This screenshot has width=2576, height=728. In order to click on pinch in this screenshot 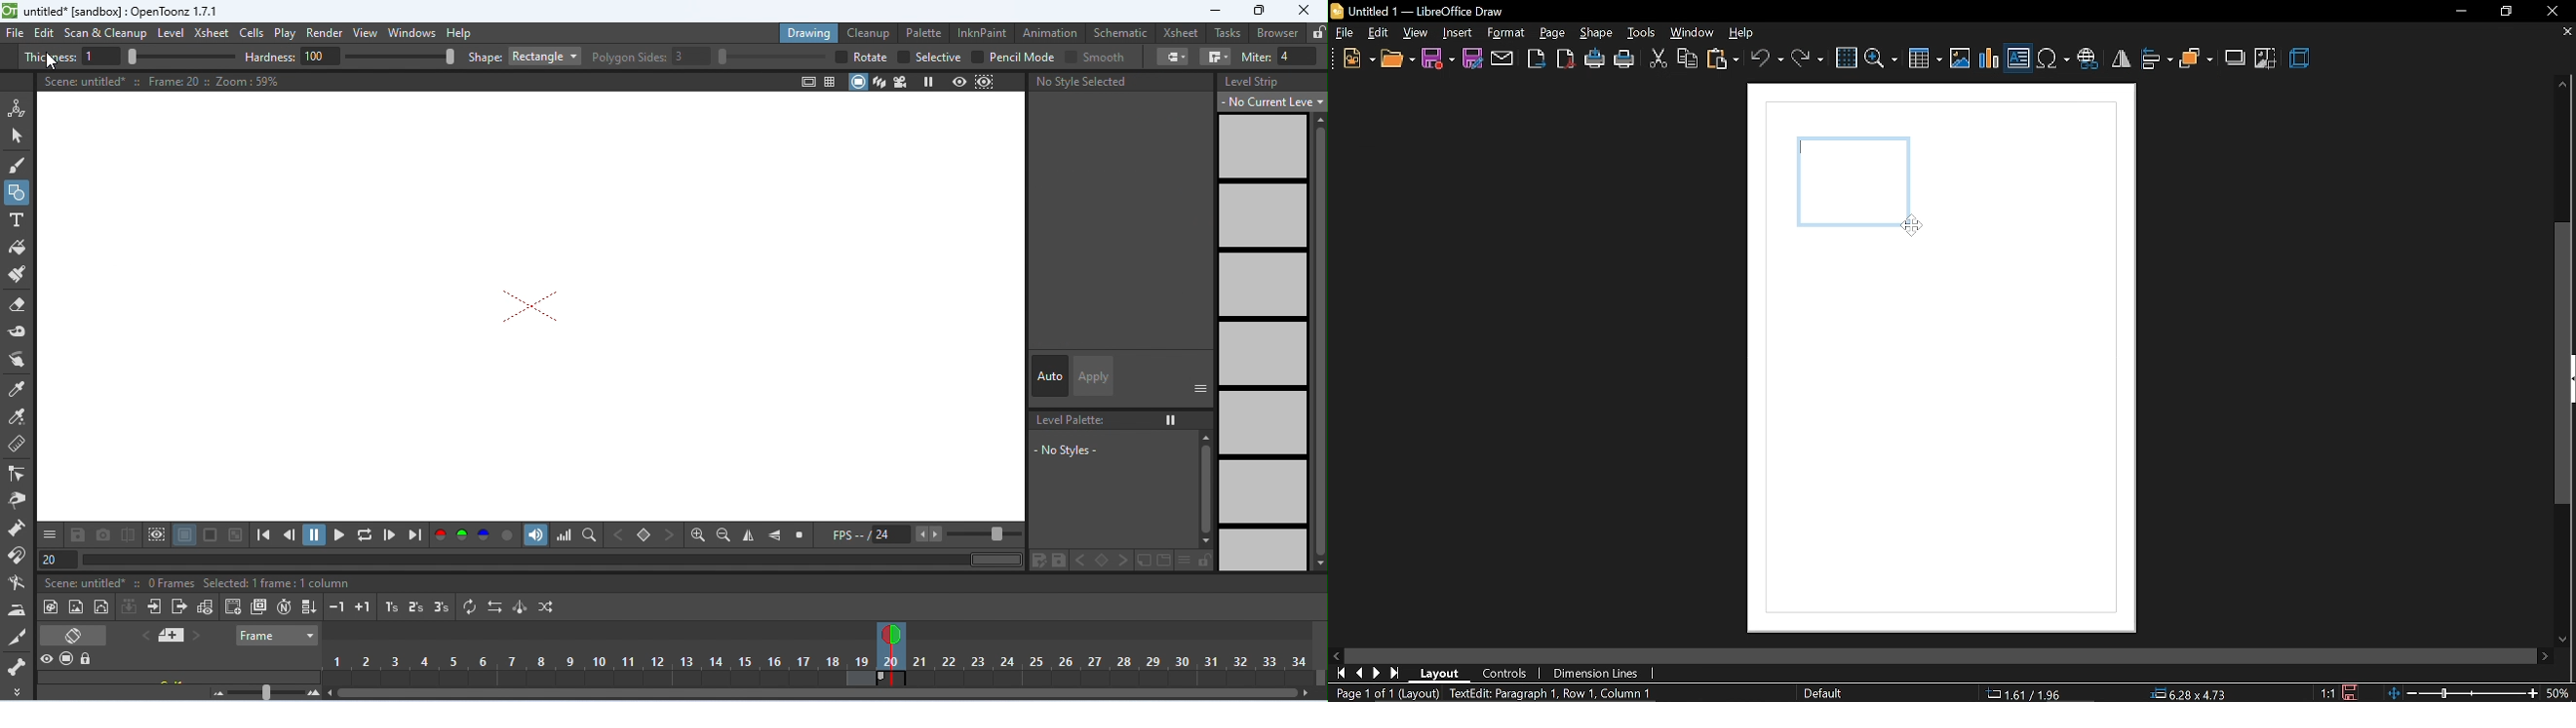, I will do `click(18, 502)`.